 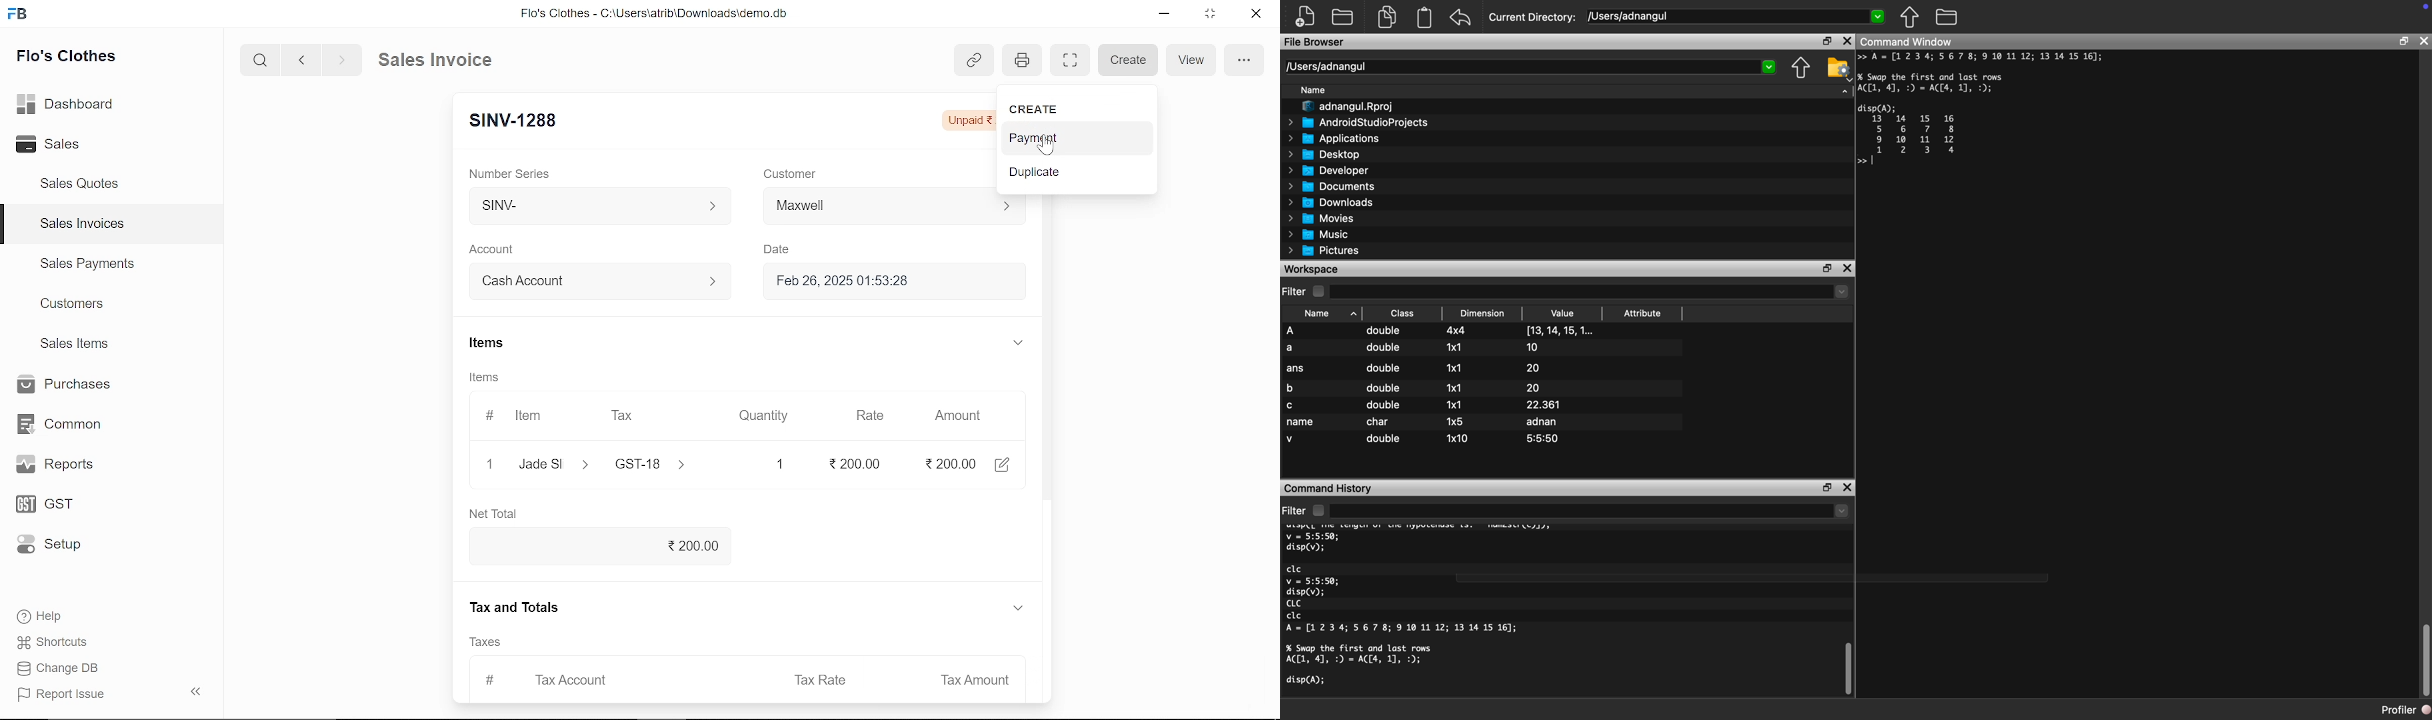 What do you see at coordinates (485, 345) in the screenshot?
I see `Items` at bounding box center [485, 345].